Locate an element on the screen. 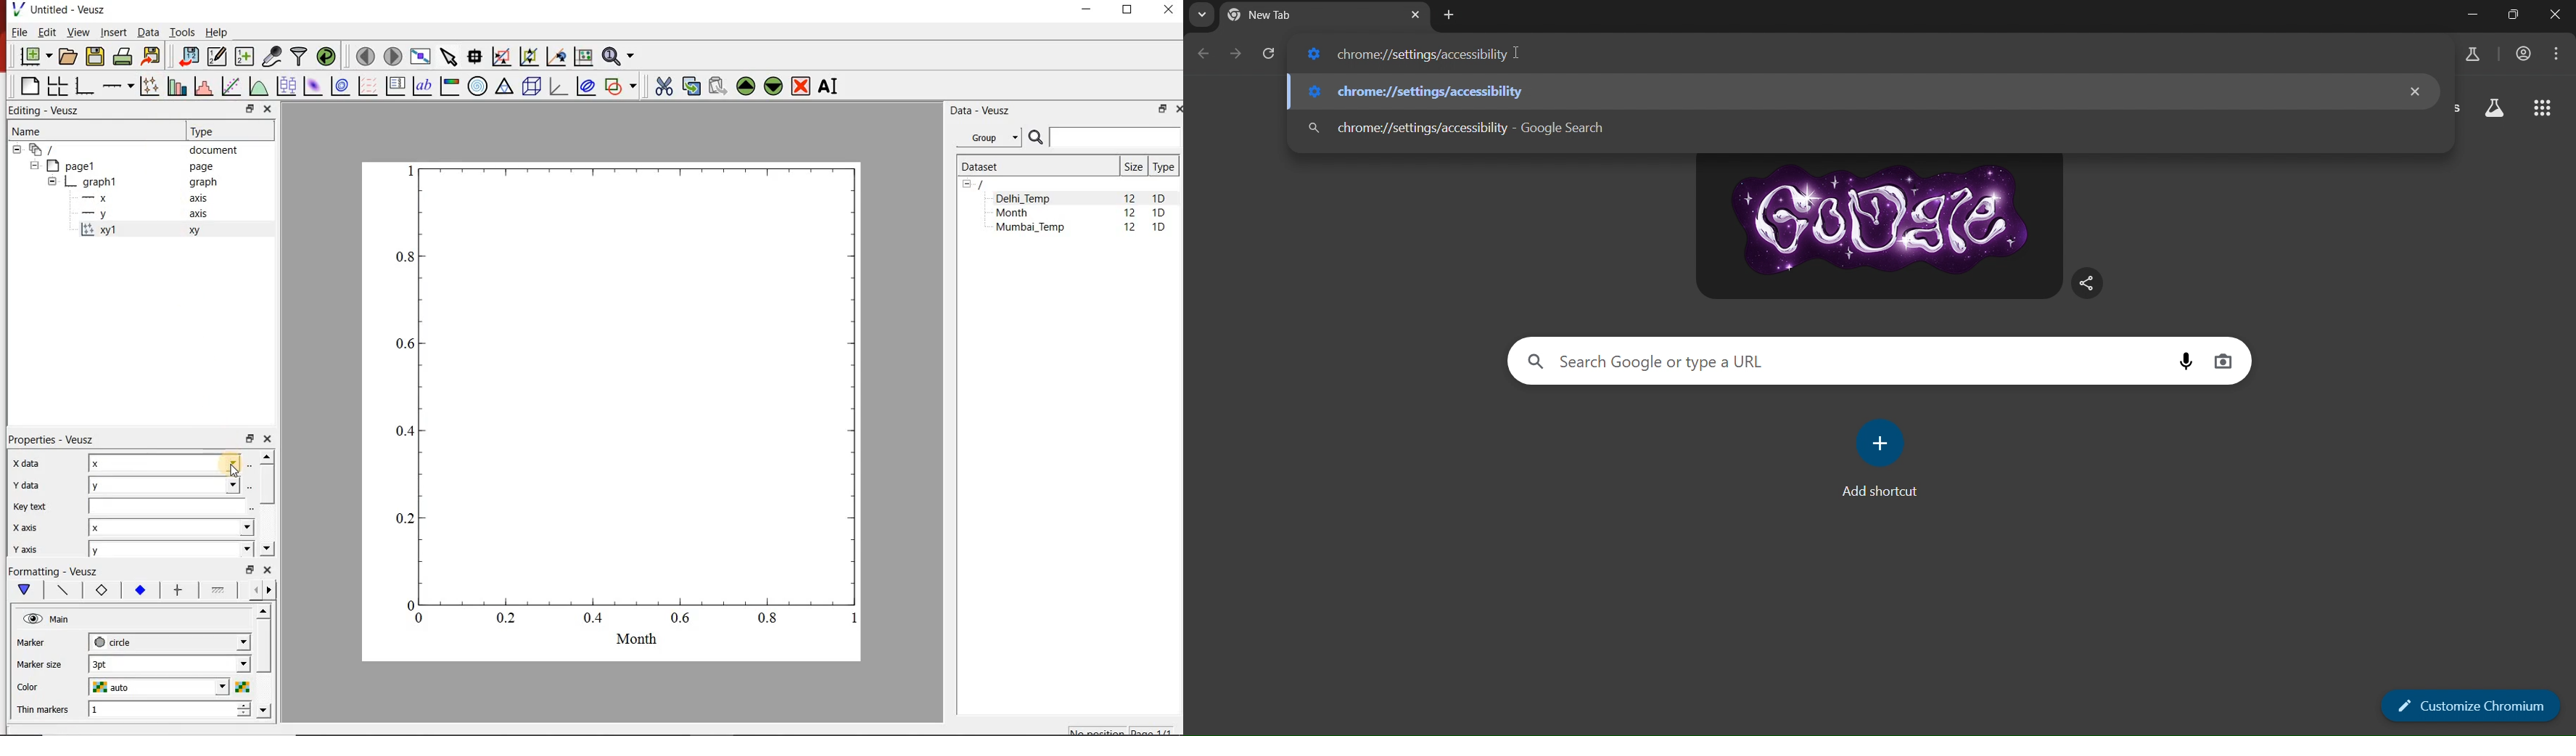 The width and height of the screenshot is (2576, 756). go back one page is located at coordinates (1204, 54).